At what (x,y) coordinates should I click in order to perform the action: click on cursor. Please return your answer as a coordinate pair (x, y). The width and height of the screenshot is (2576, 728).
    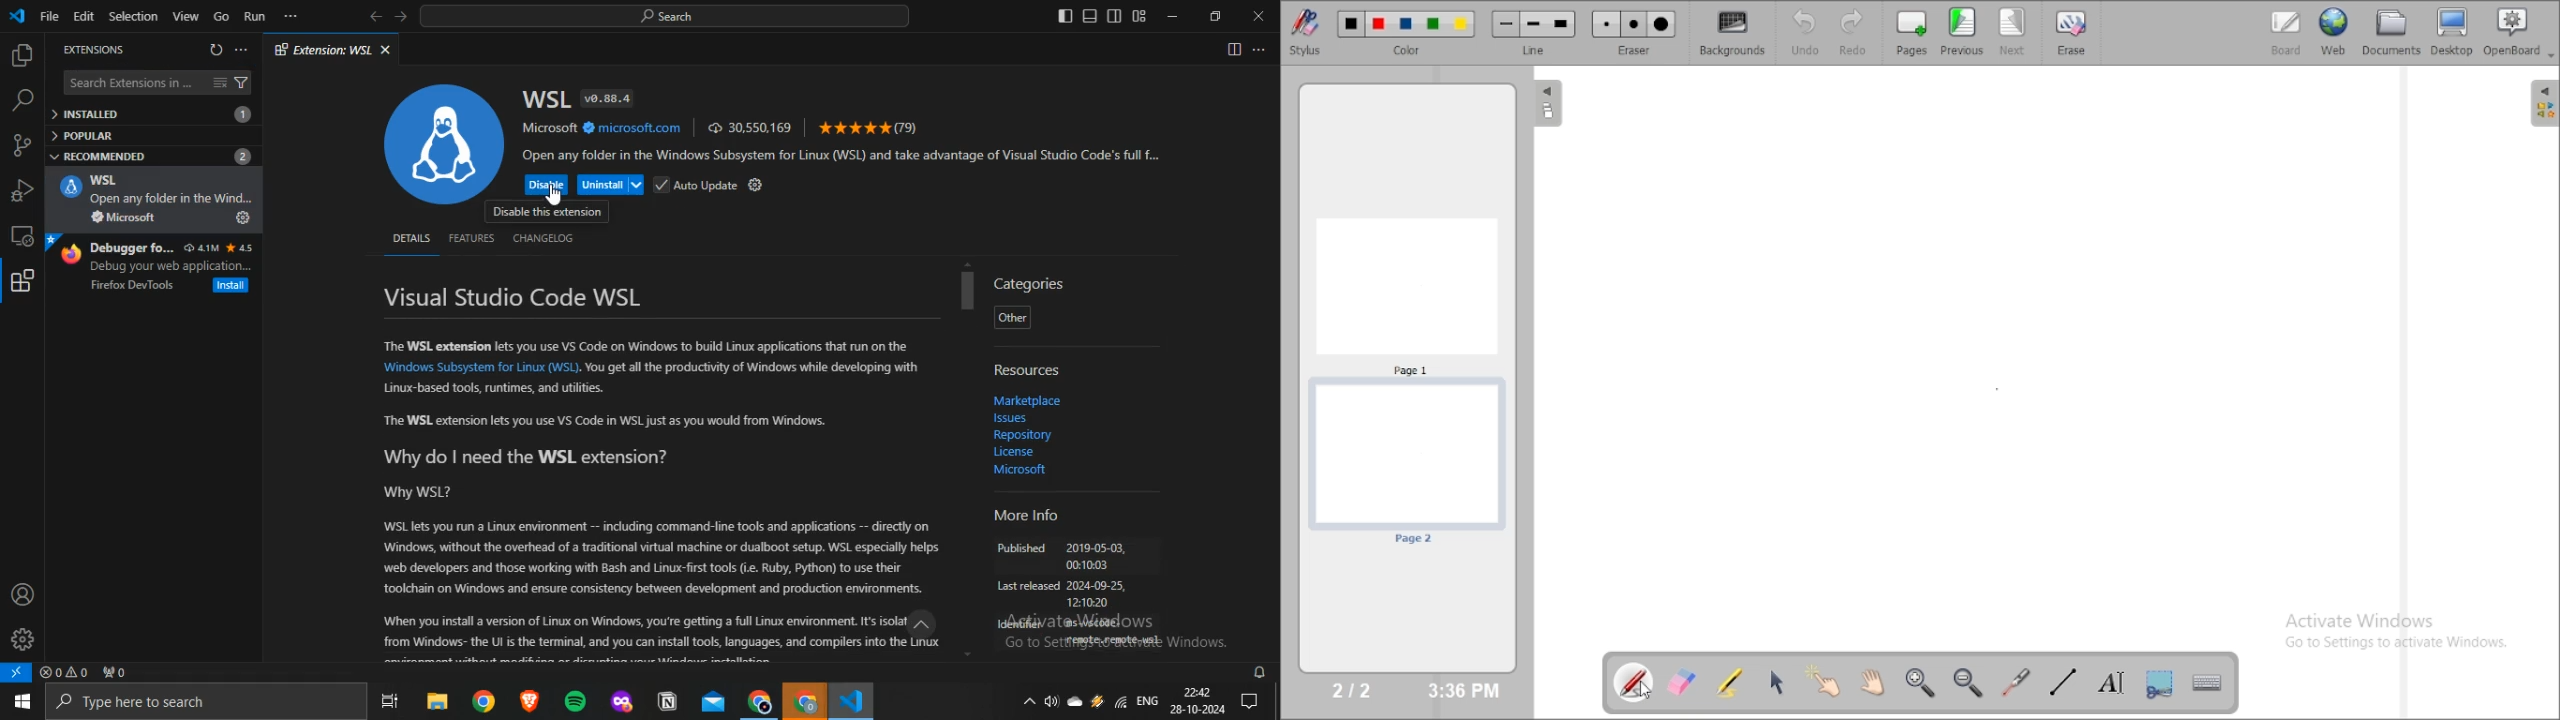
    Looking at the image, I should click on (553, 195).